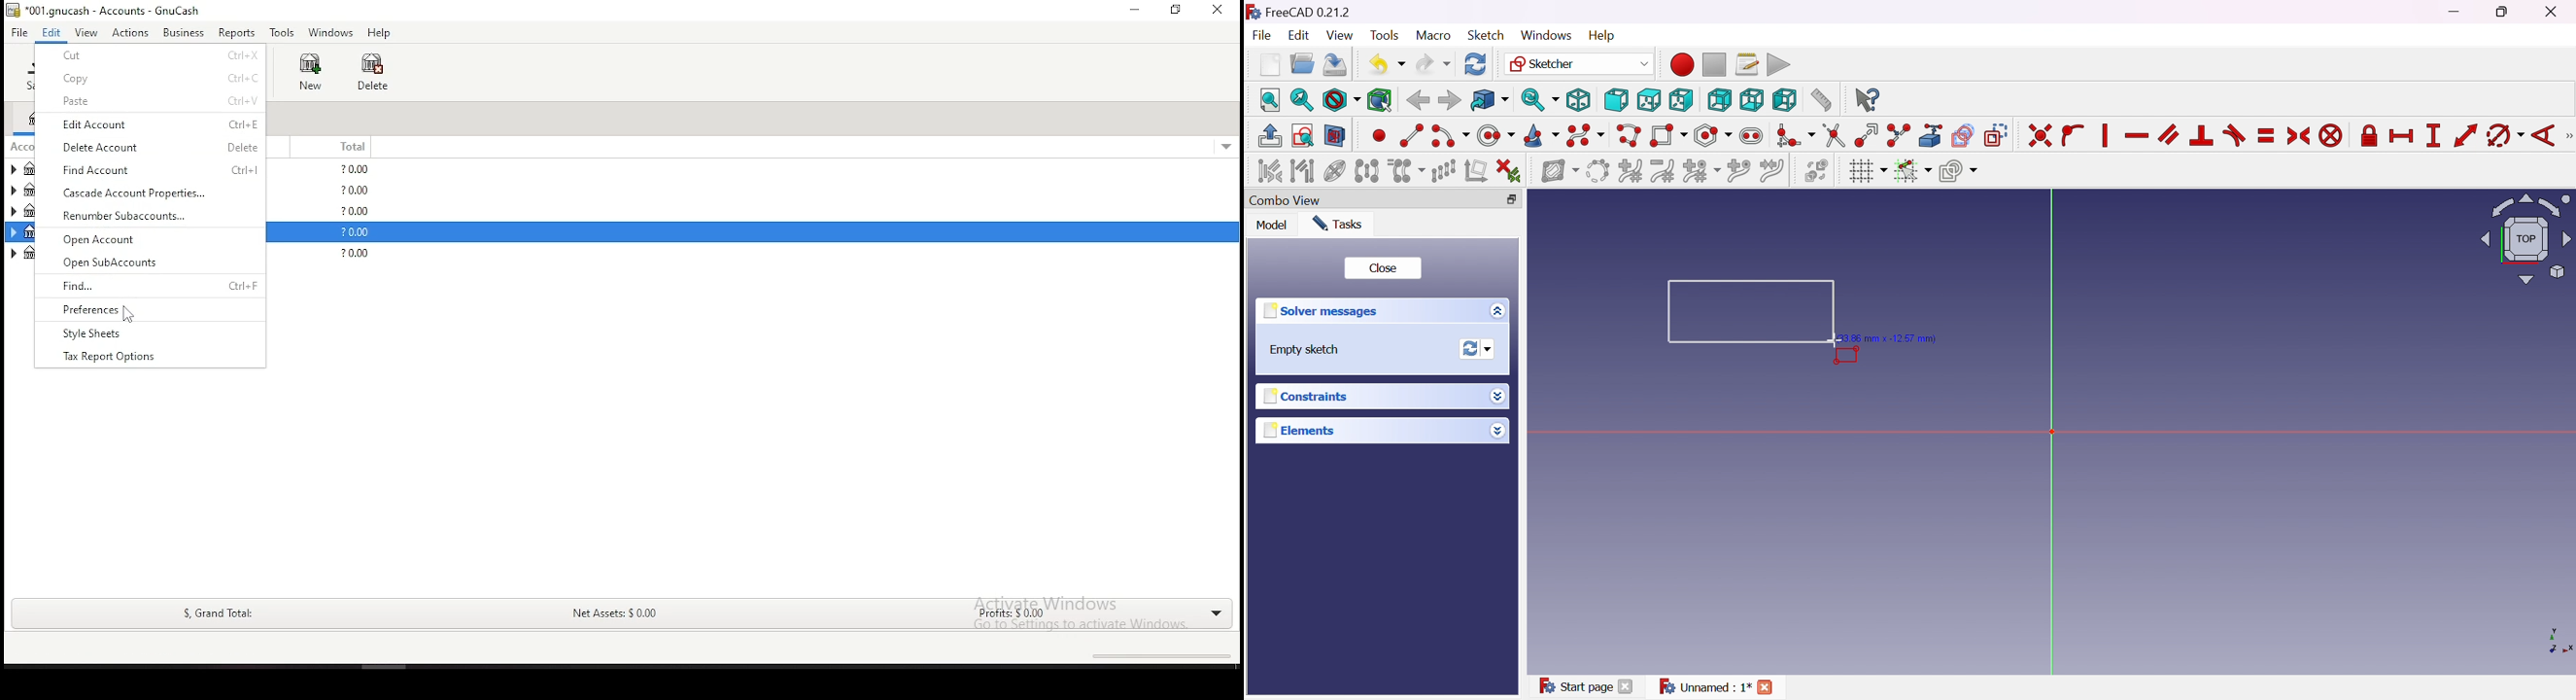 This screenshot has height=700, width=2576. Describe the element at coordinates (1475, 170) in the screenshot. I see `Remove axis alignment` at that location.